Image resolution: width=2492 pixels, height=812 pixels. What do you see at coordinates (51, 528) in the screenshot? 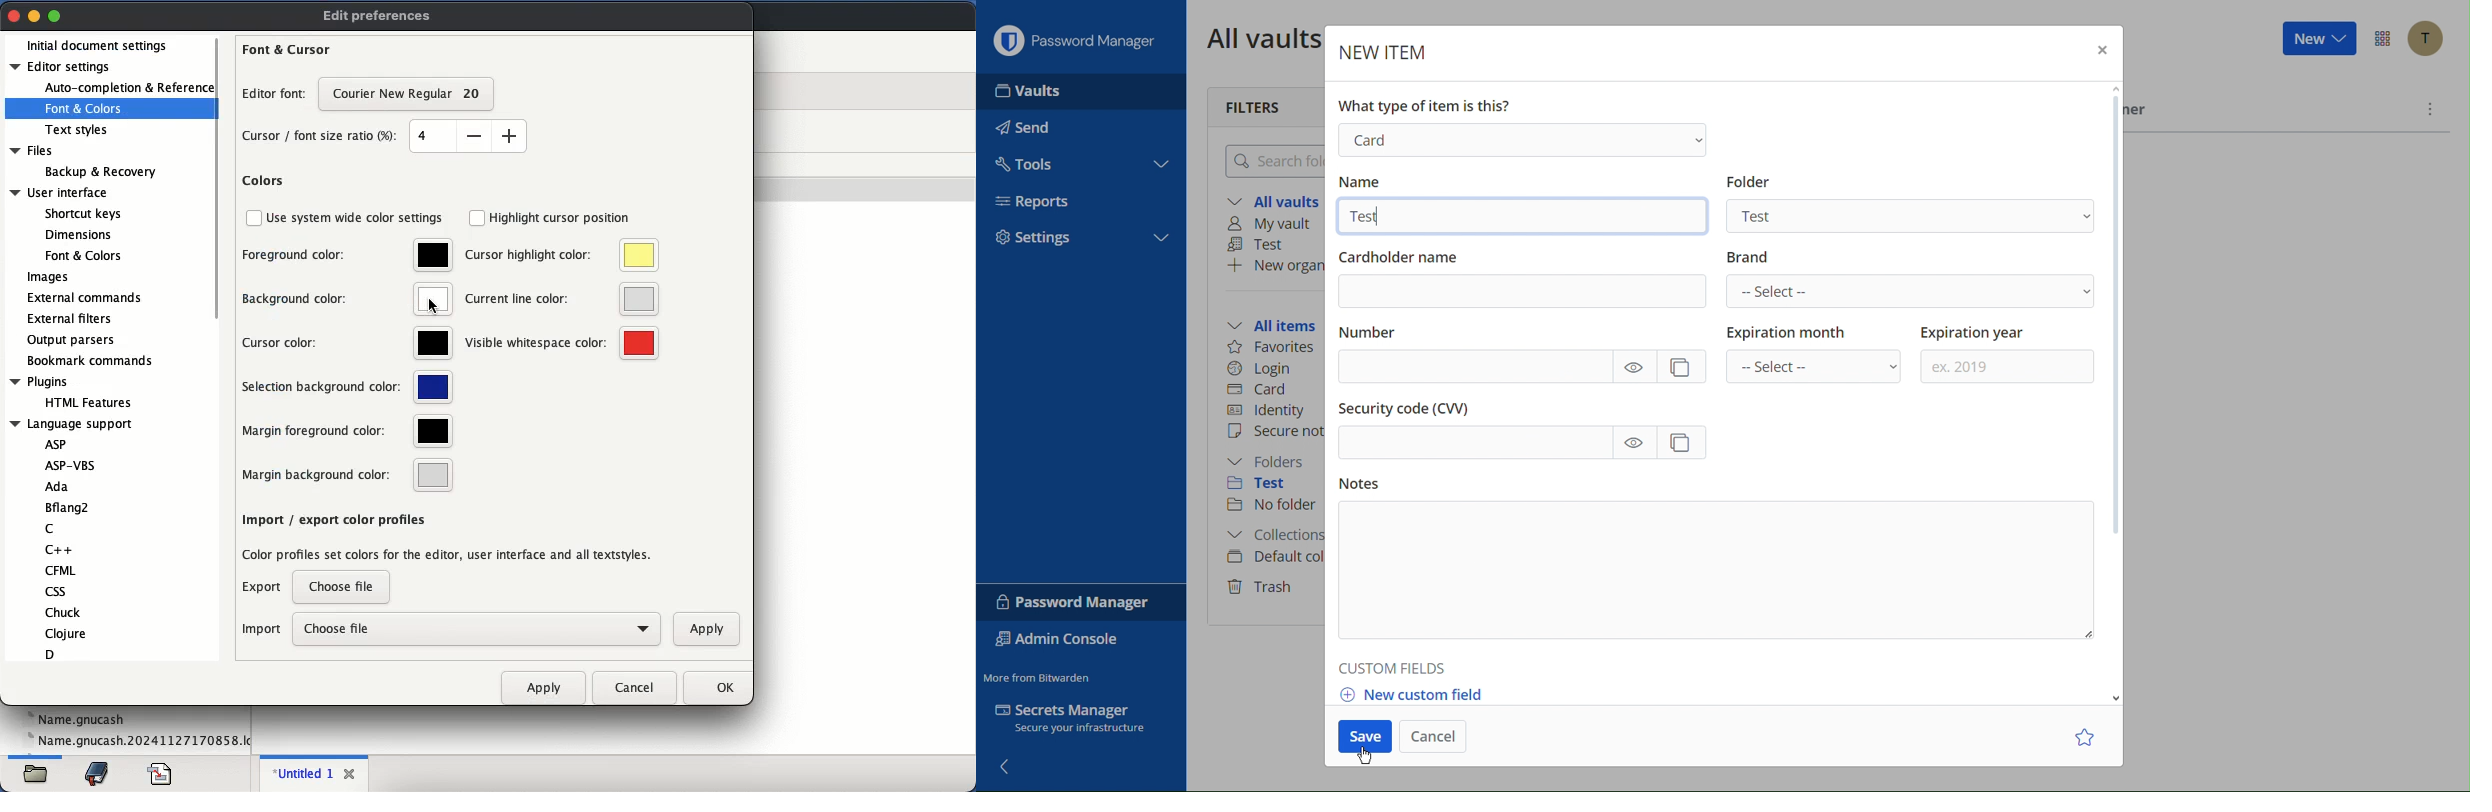
I see `C` at bounding box center [51, 528].